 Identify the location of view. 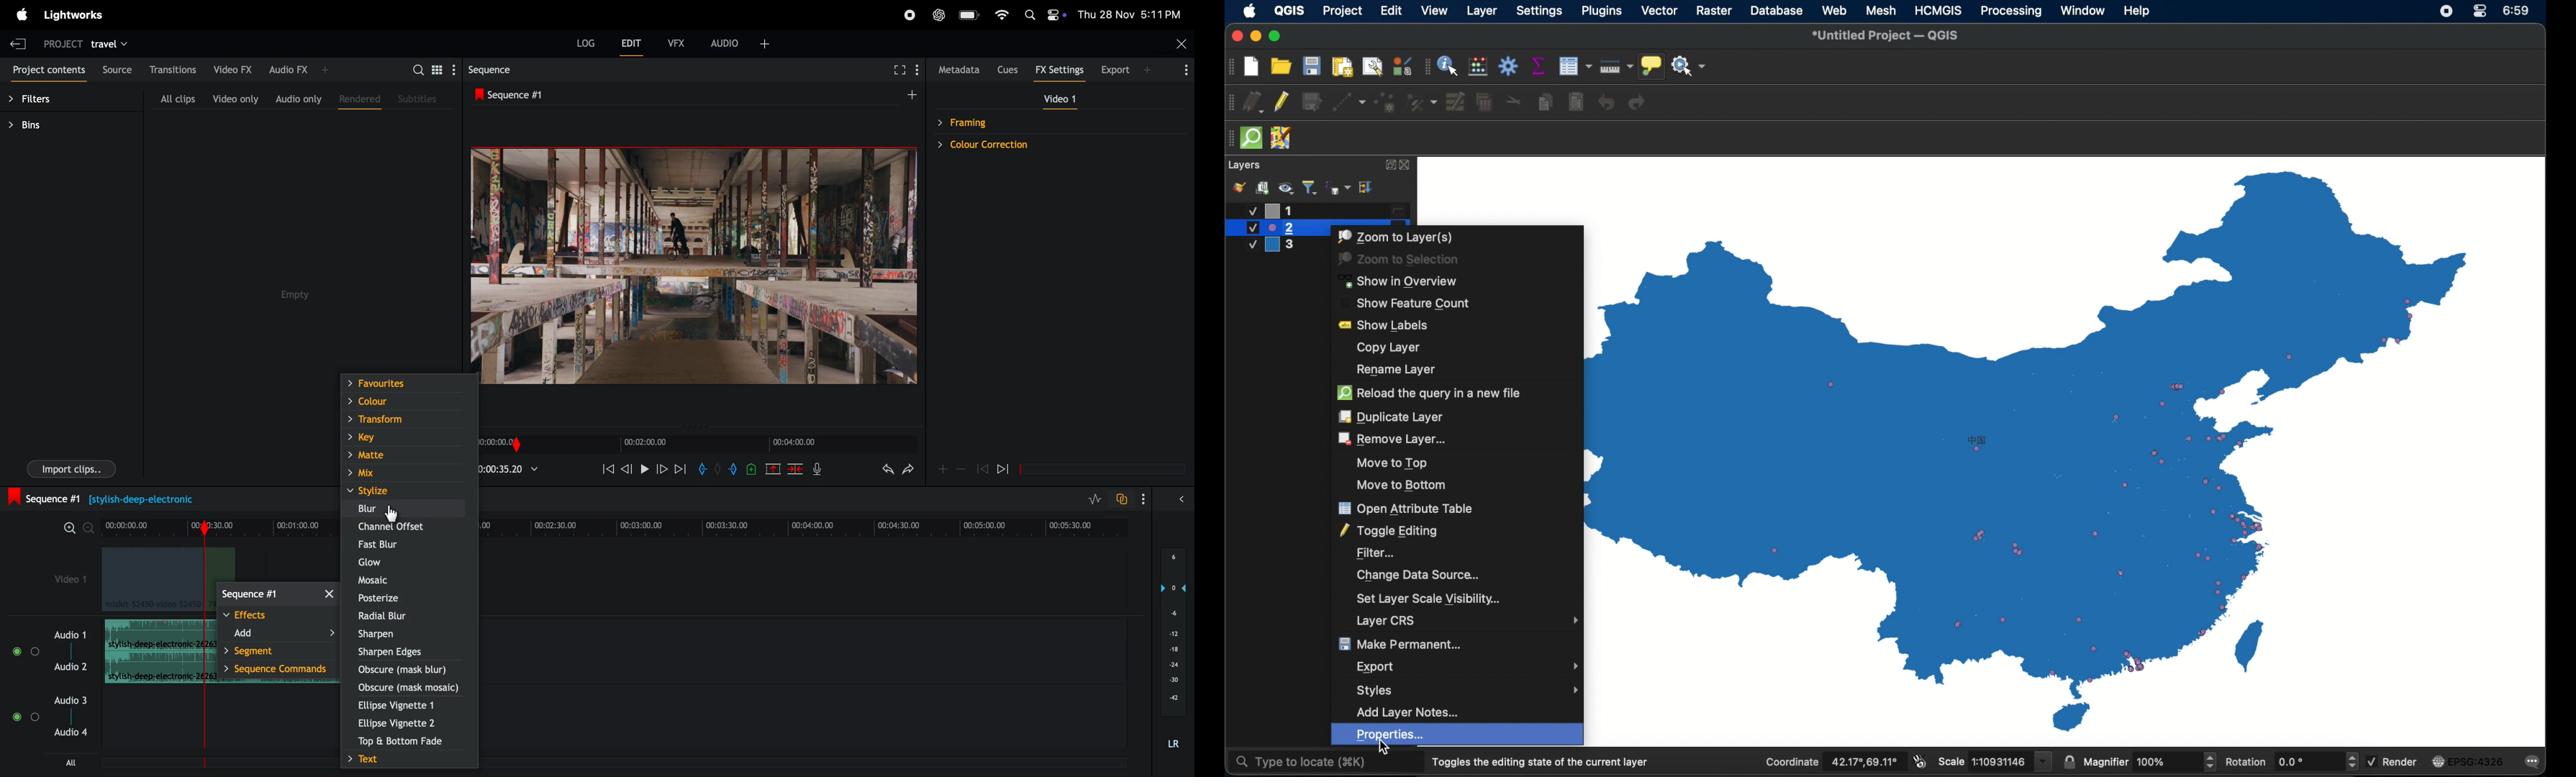
(1436, 11).